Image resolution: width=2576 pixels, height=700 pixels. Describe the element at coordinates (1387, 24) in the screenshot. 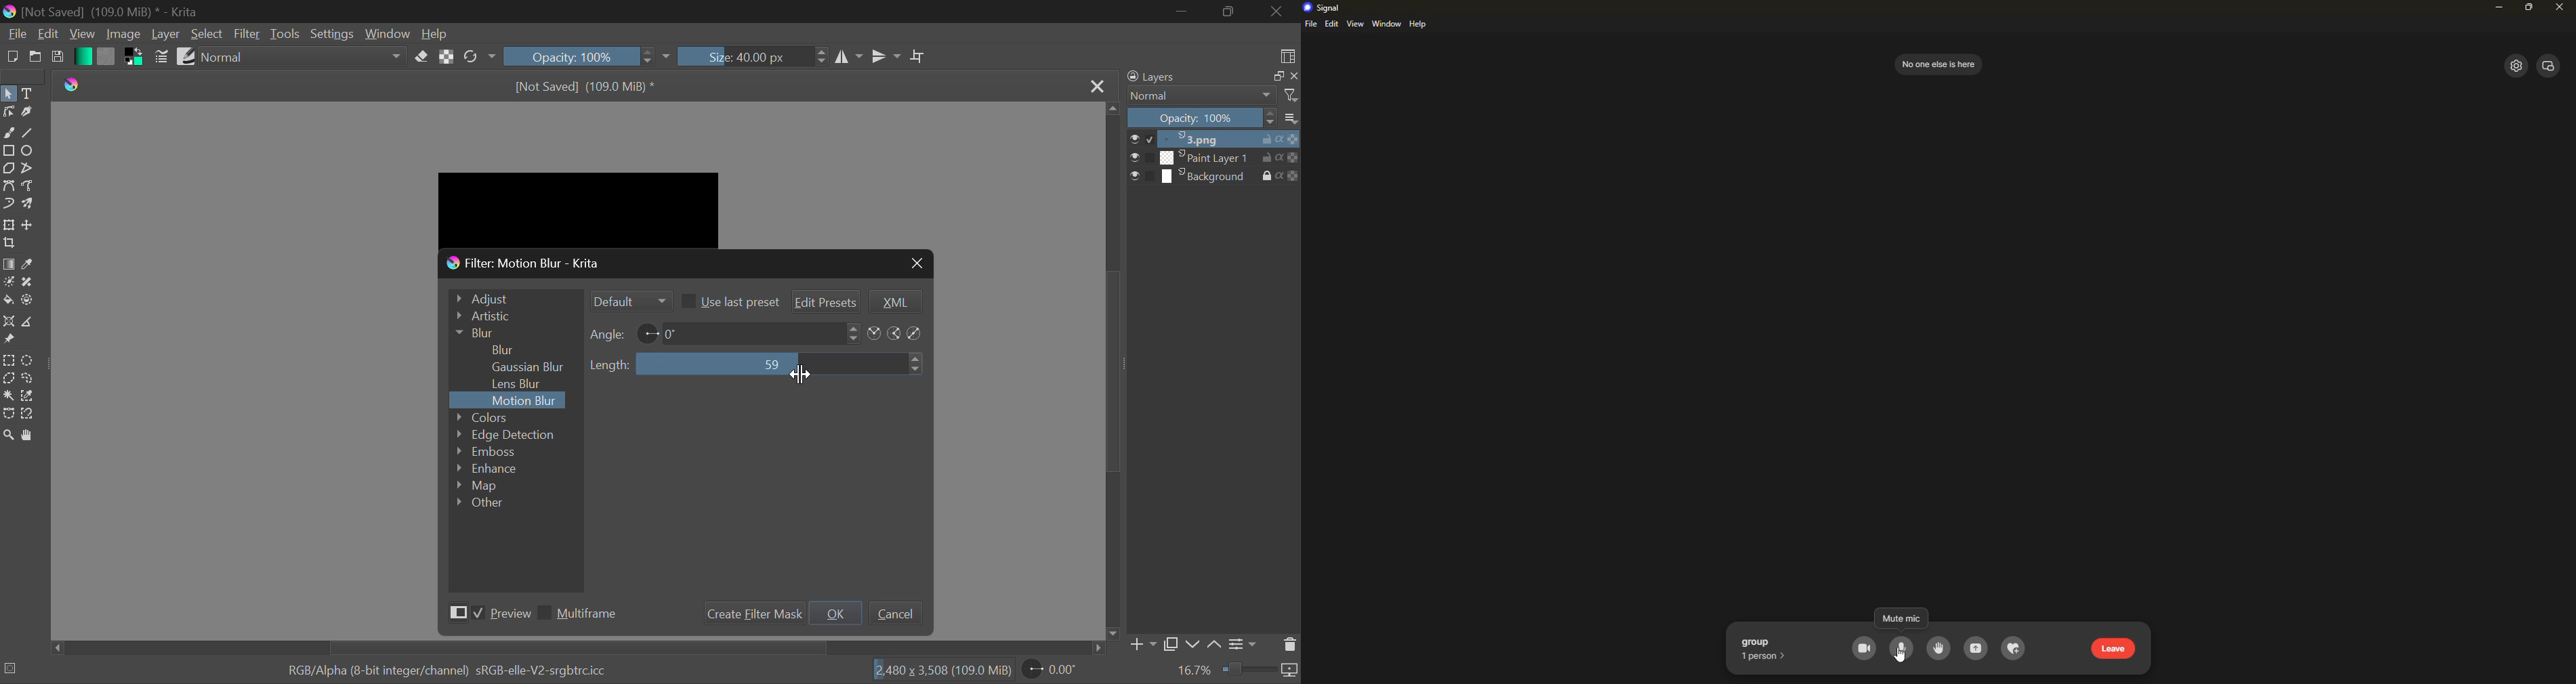

I see `window` at that location.